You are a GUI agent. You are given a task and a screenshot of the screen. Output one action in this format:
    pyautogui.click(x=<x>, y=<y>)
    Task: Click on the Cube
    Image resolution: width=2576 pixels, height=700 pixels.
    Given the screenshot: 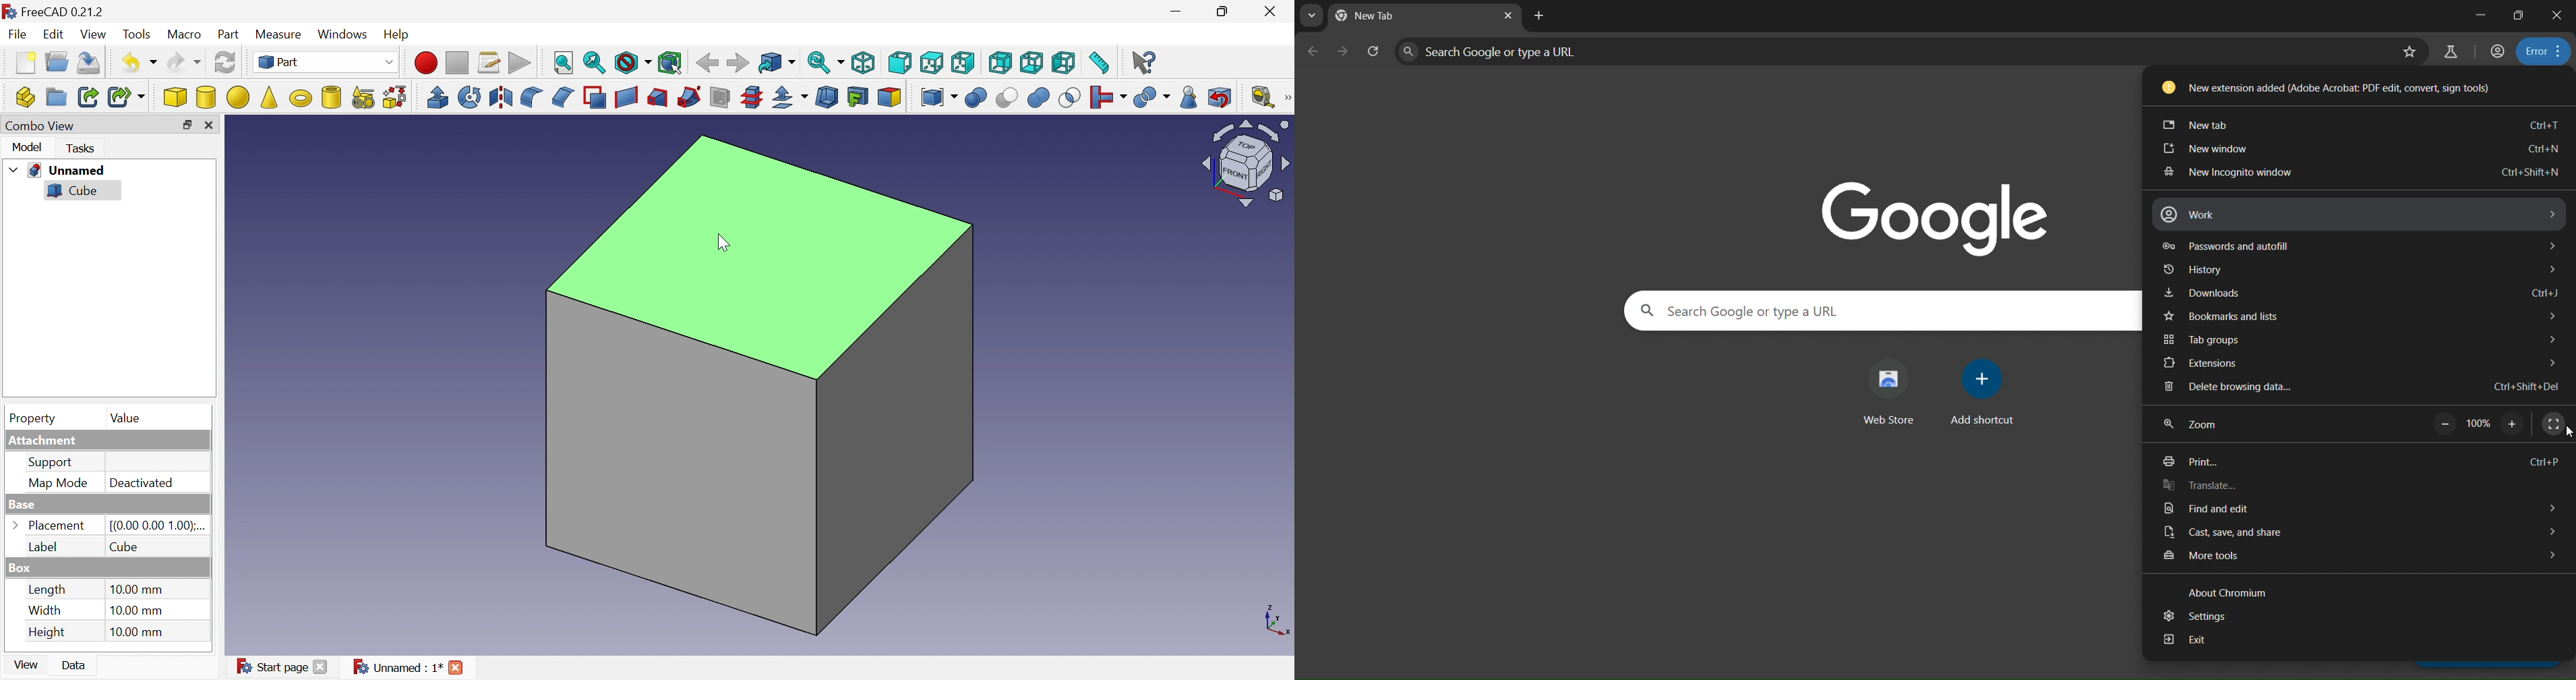 What is the action you would take?
    pyautogui.click(x=73, y=190)
    